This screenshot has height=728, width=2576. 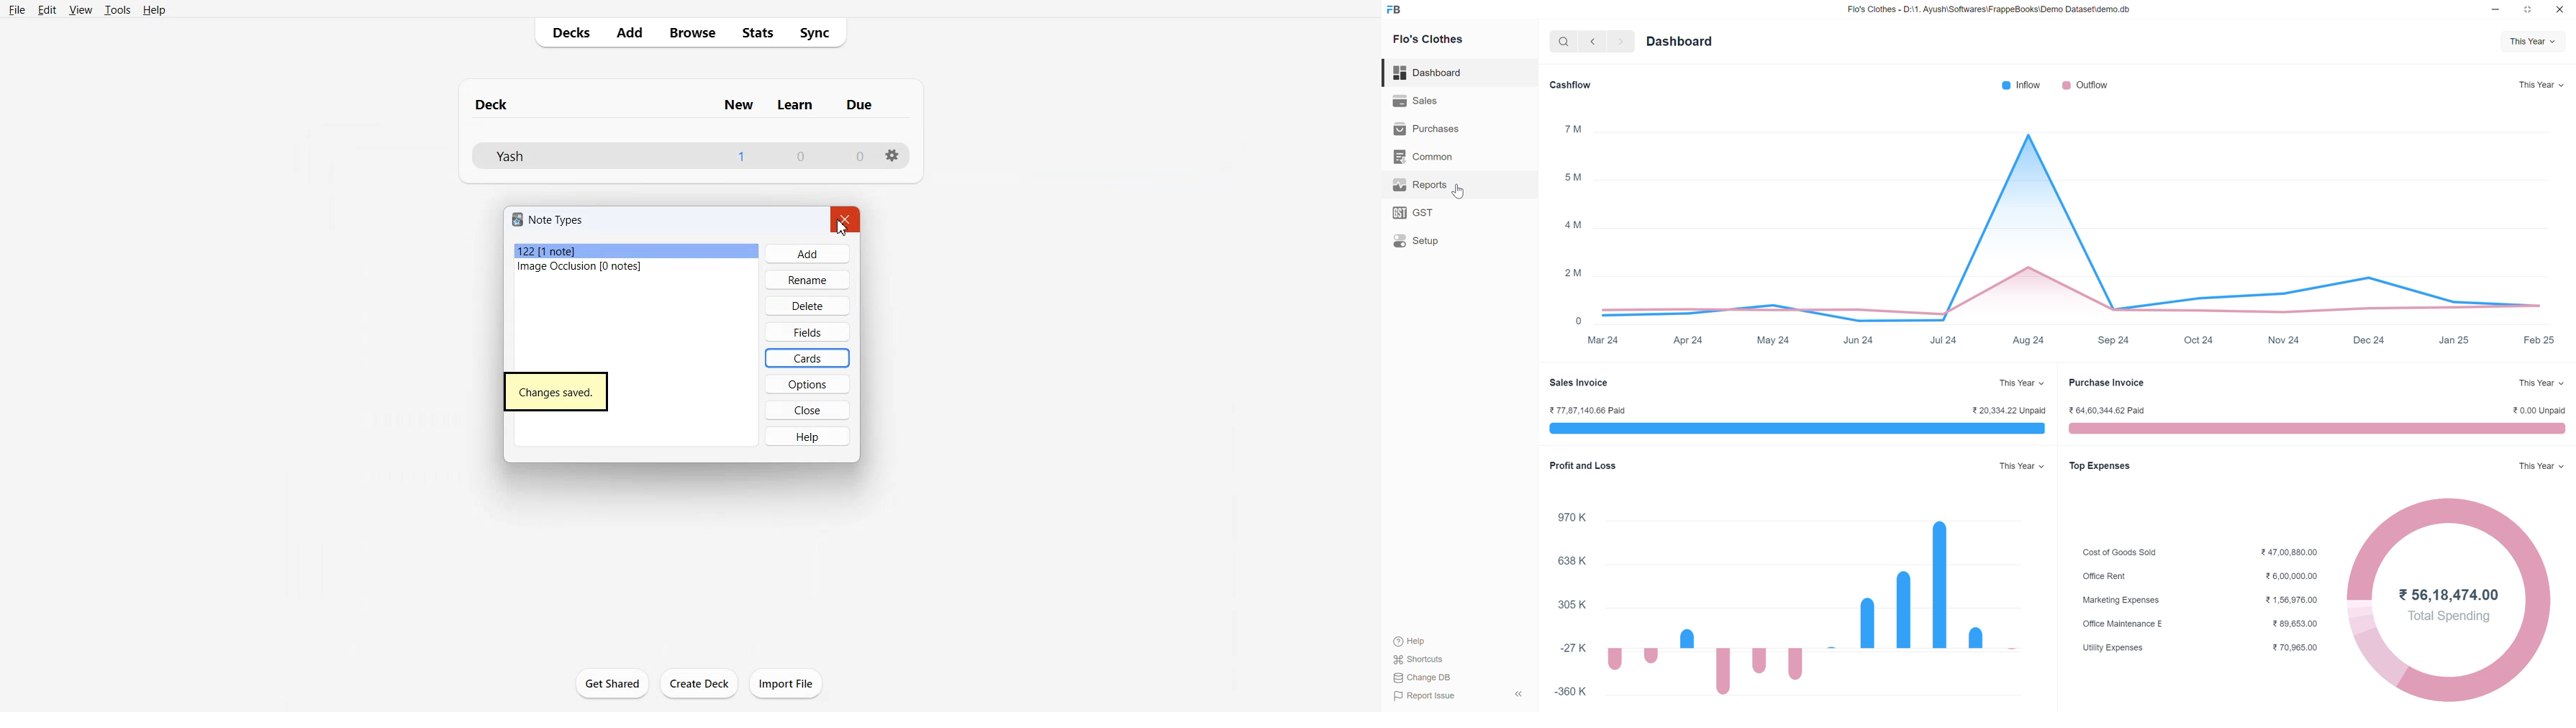 I want to click on This year, so click(x=2532, y=39).